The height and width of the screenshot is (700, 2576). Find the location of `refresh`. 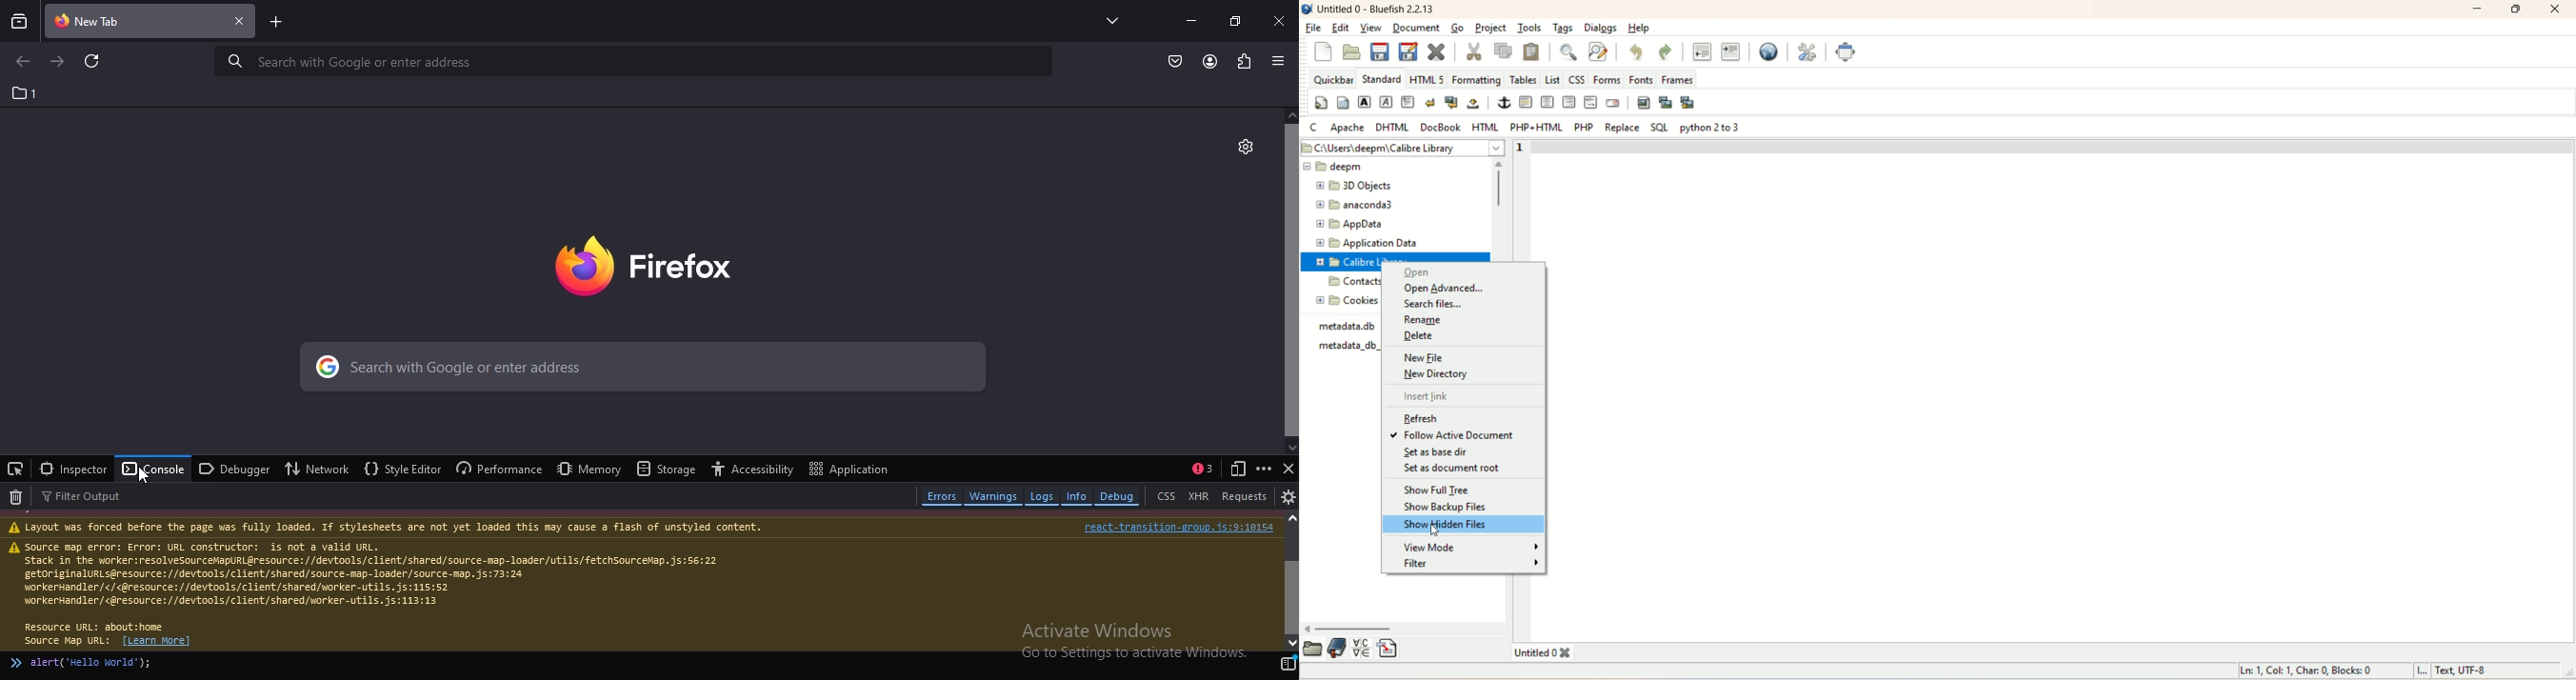

refresh is located at coordinates (1425, 418).